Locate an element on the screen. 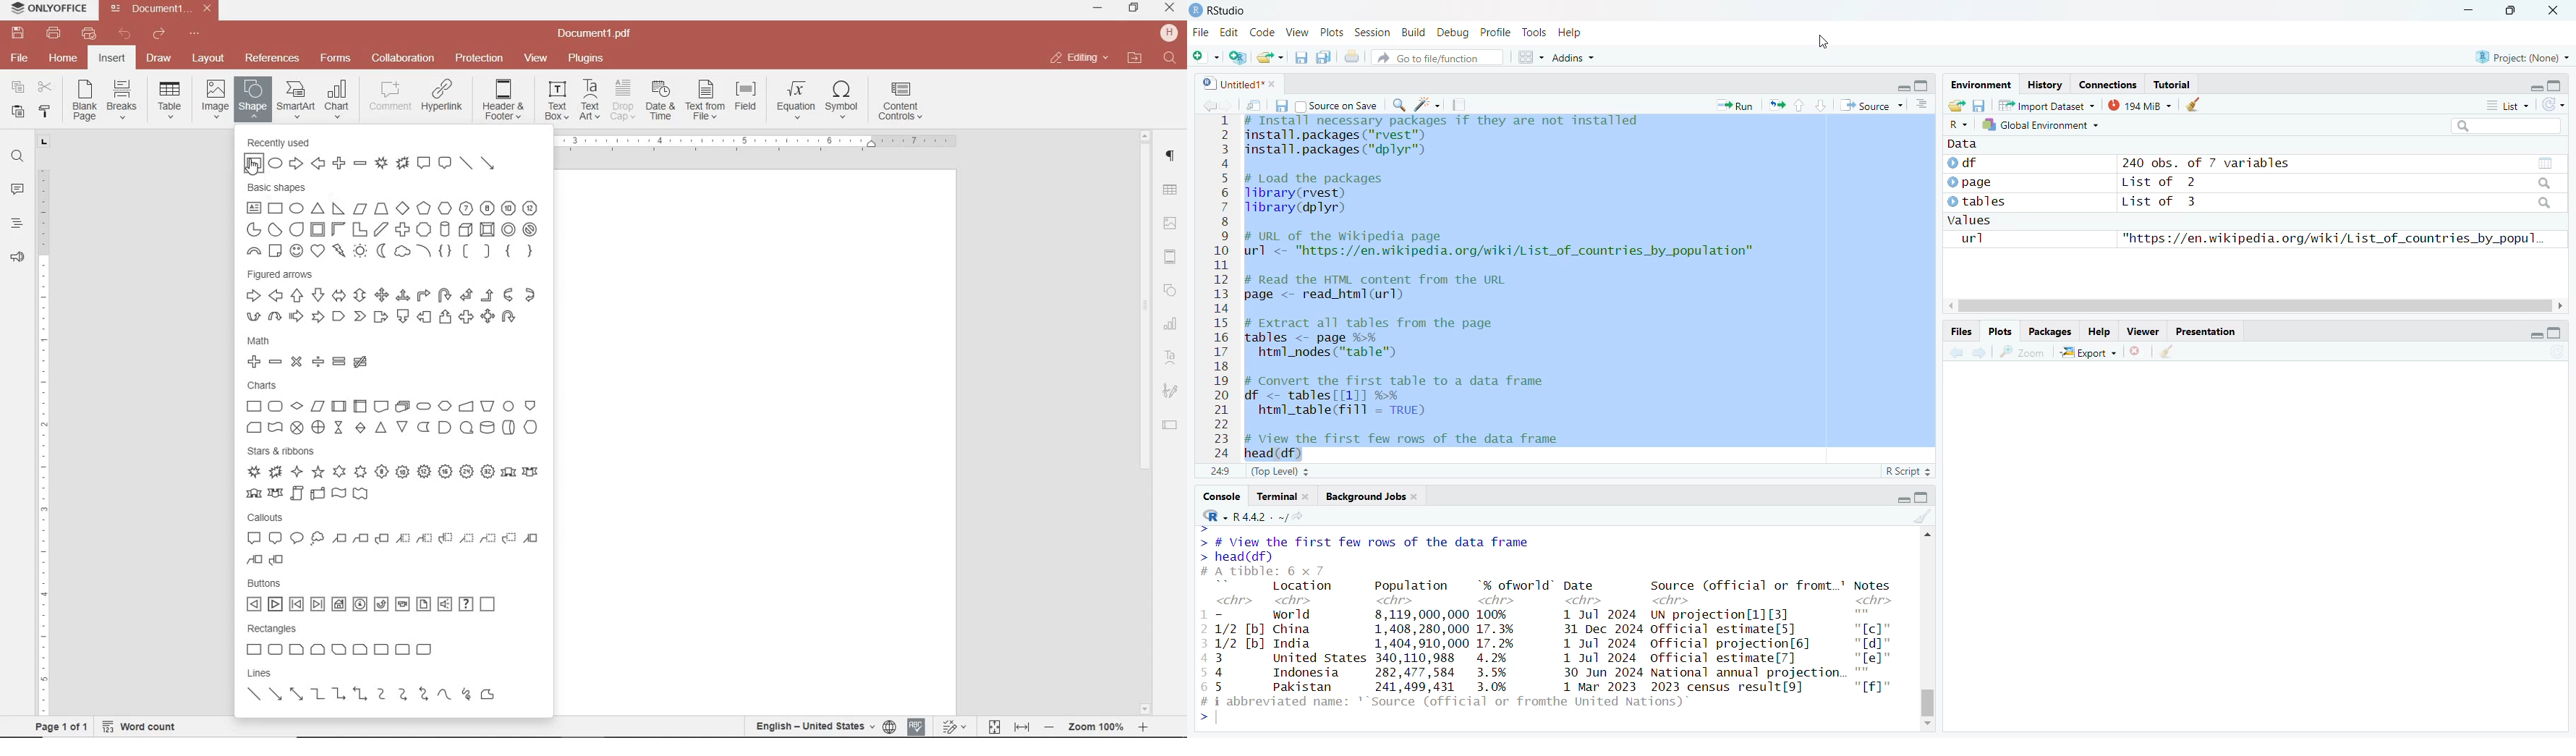 Image resolution: width=2576 pixels, height=756 pixels. code tools is located at coordinates (1427, 105).